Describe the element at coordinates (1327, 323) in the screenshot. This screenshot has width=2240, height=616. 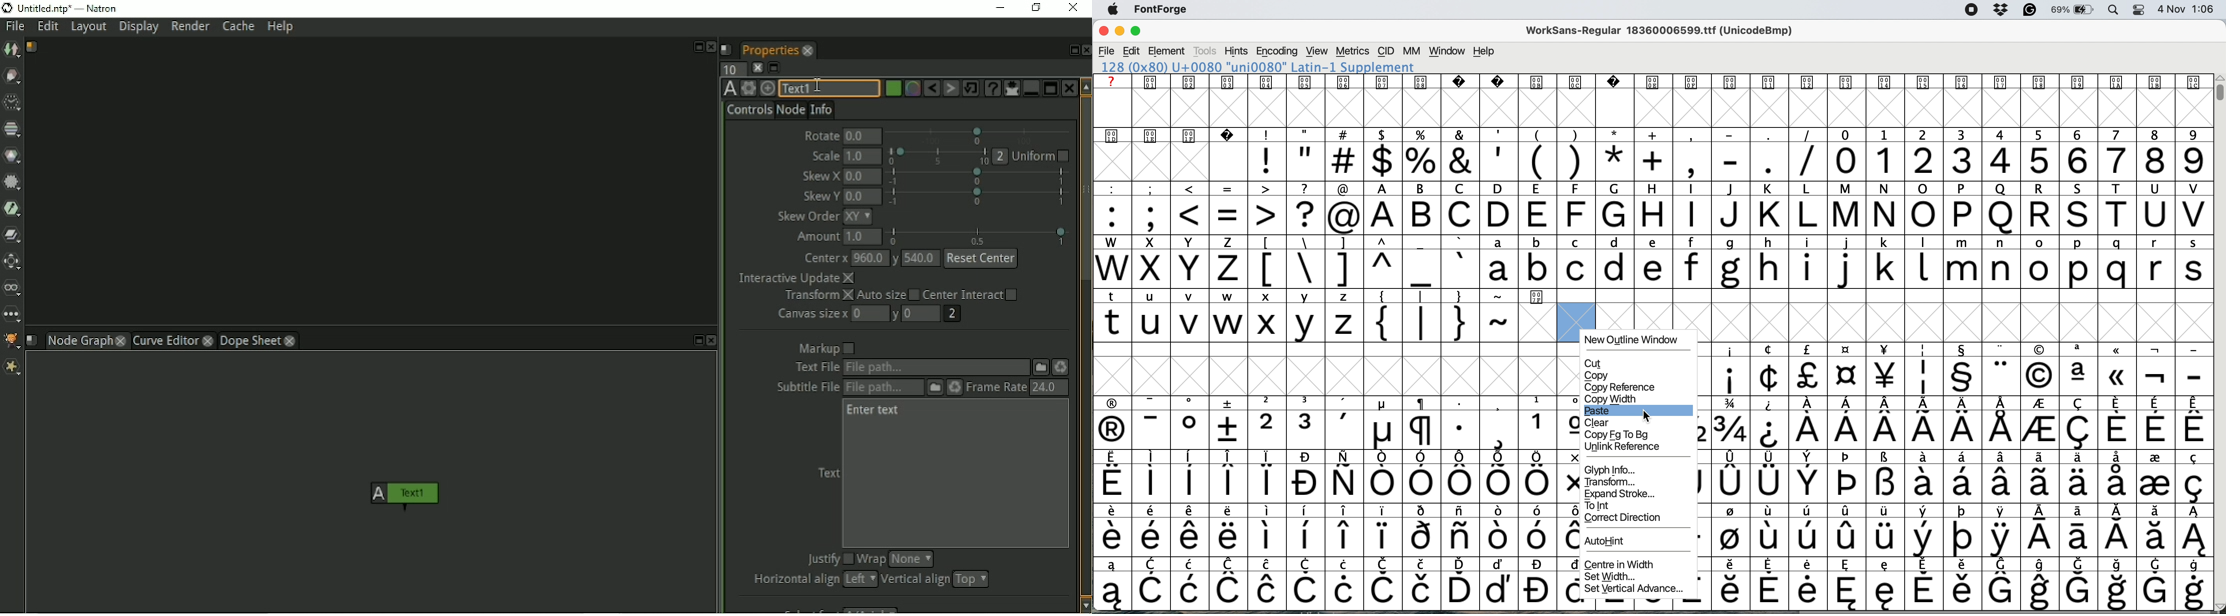
I see `v z: lower case letters` at that location.